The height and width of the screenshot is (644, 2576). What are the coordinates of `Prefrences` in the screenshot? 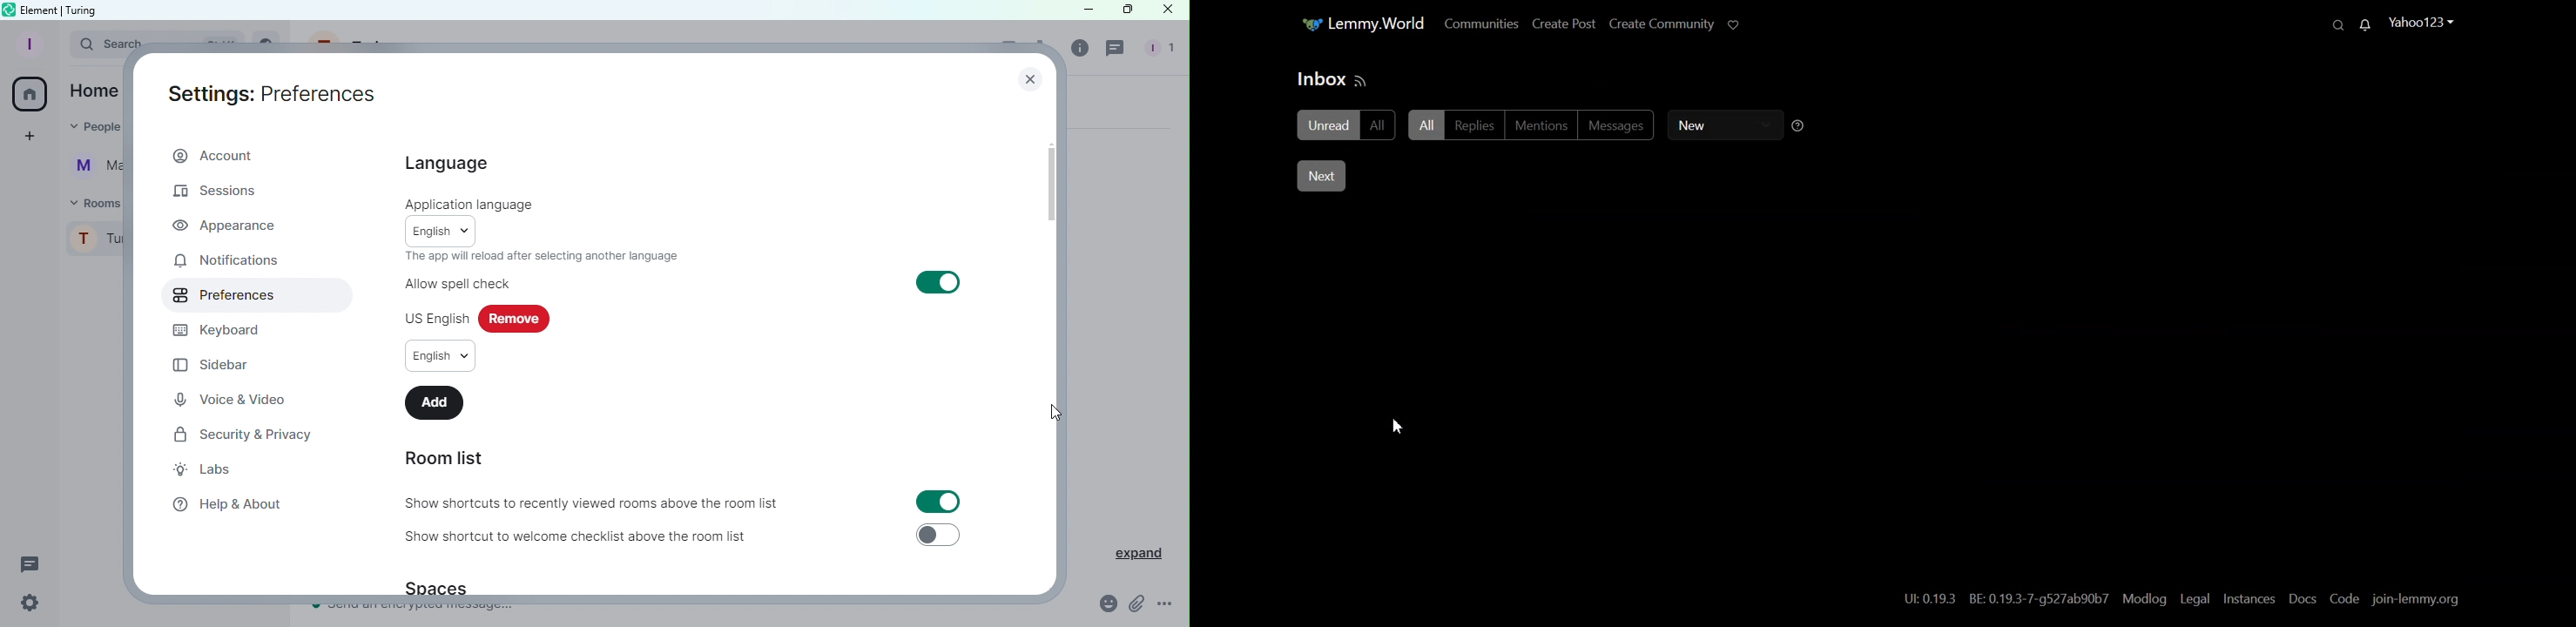 It's located at (219, 296).